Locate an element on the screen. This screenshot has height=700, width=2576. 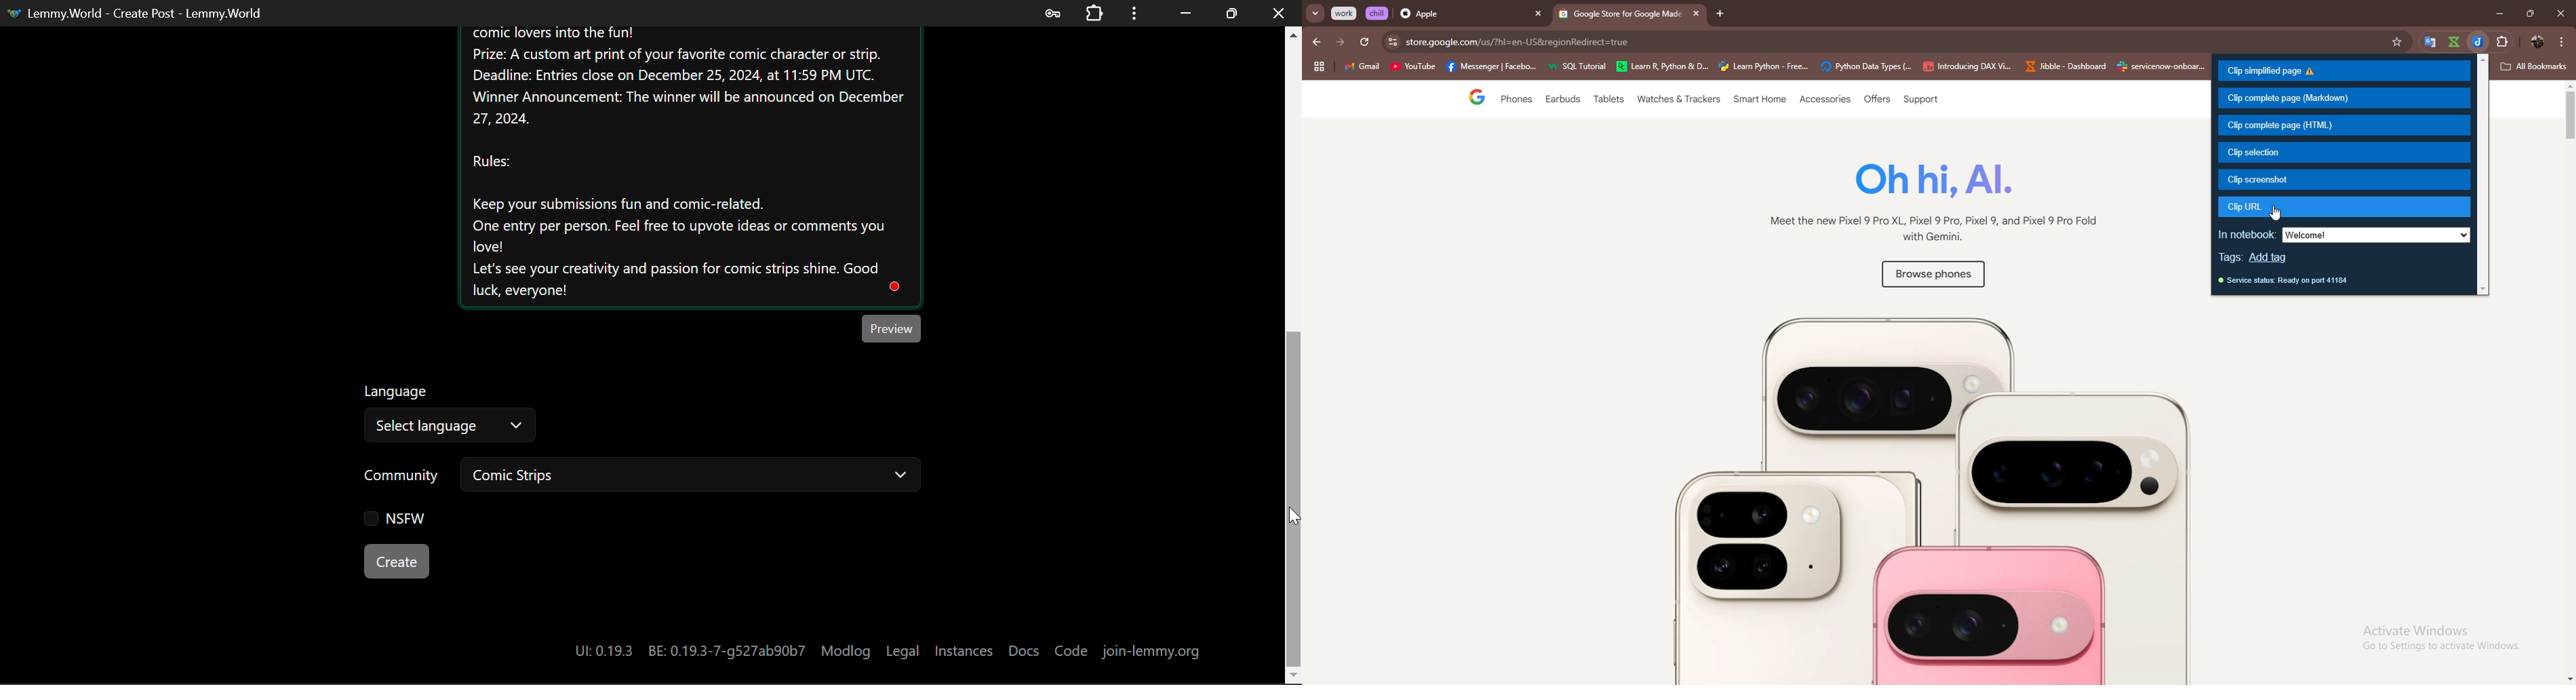
extensions is located at coordinates (2502, 42).